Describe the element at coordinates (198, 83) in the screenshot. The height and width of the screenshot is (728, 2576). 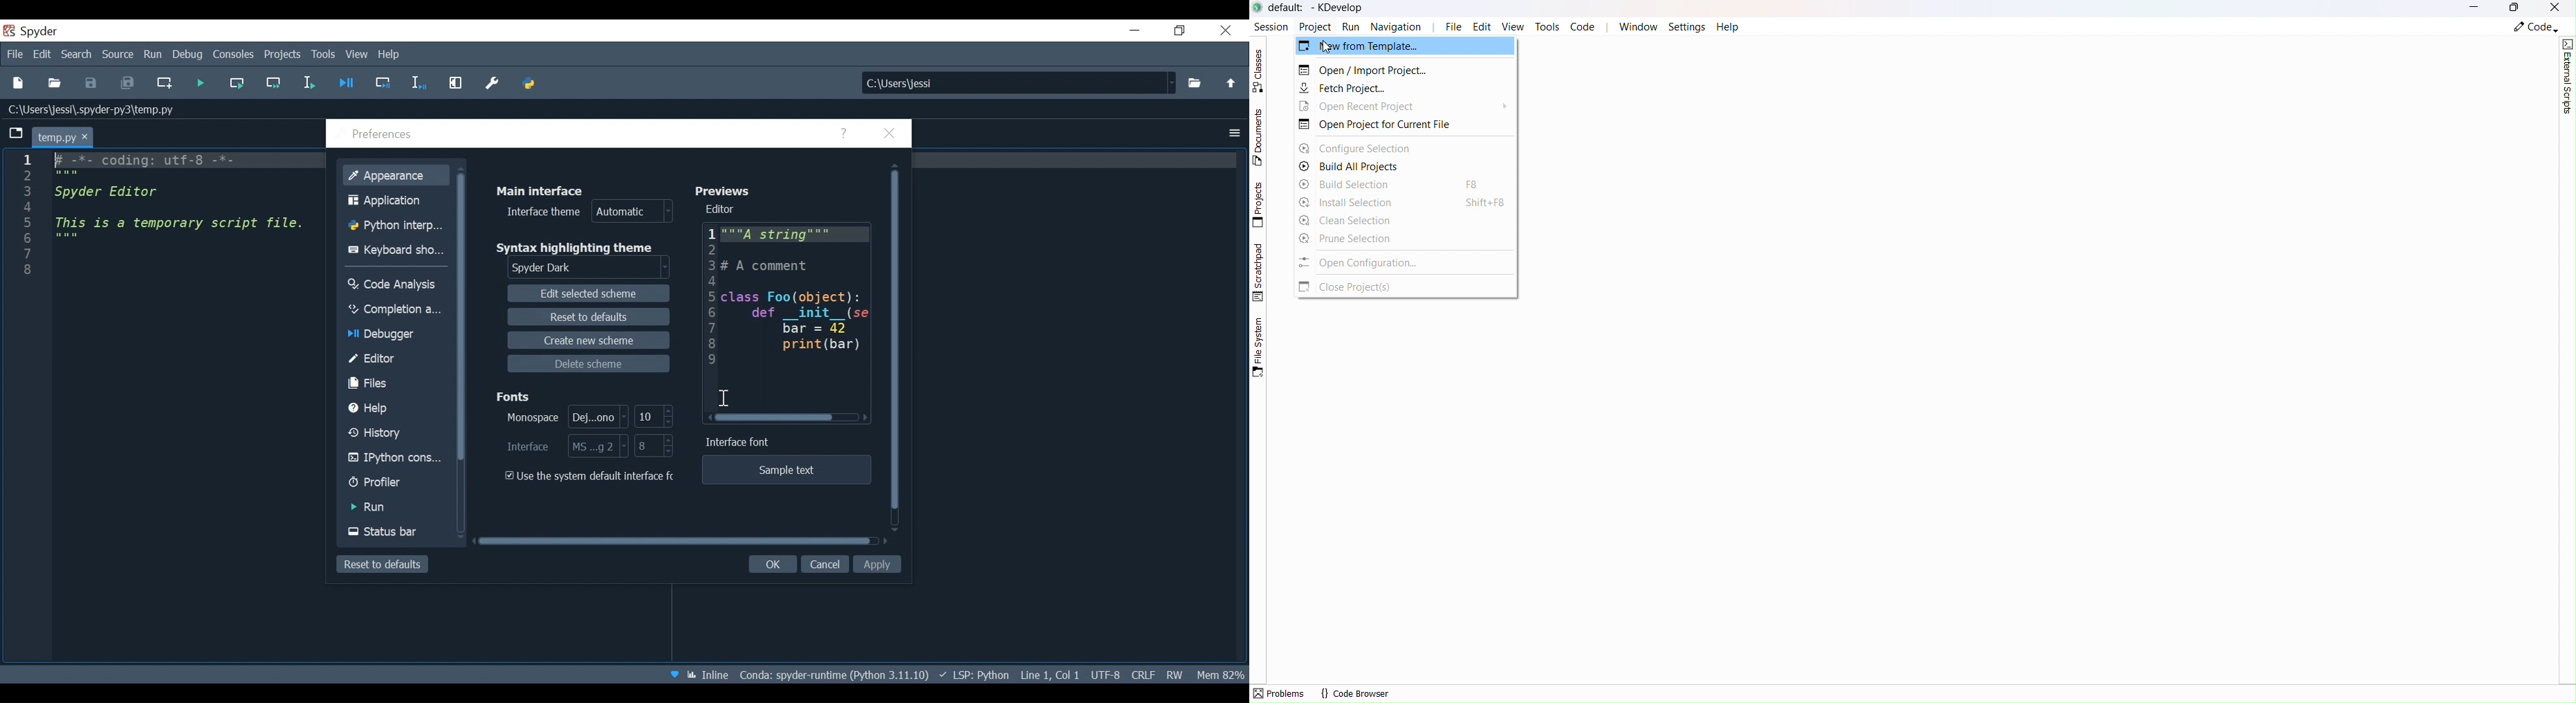
I see `Run file` at that location.